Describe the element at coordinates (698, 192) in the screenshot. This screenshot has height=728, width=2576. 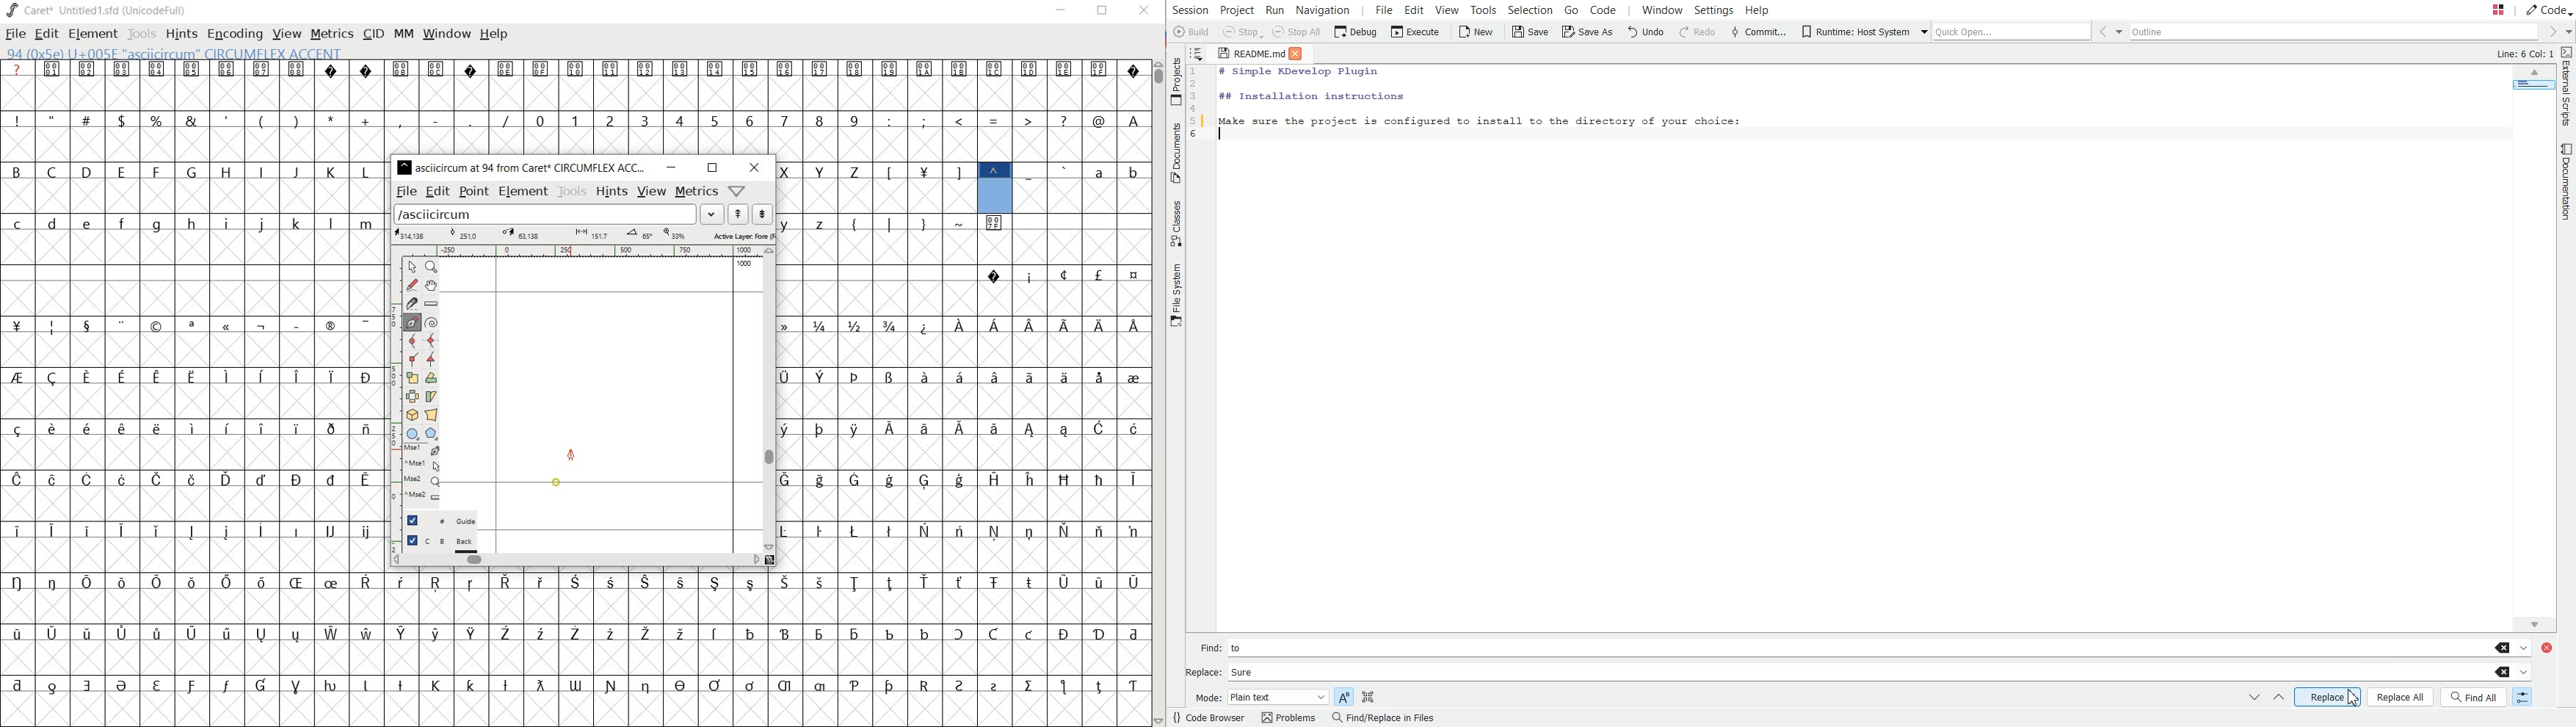
I see `metrics` at that location.